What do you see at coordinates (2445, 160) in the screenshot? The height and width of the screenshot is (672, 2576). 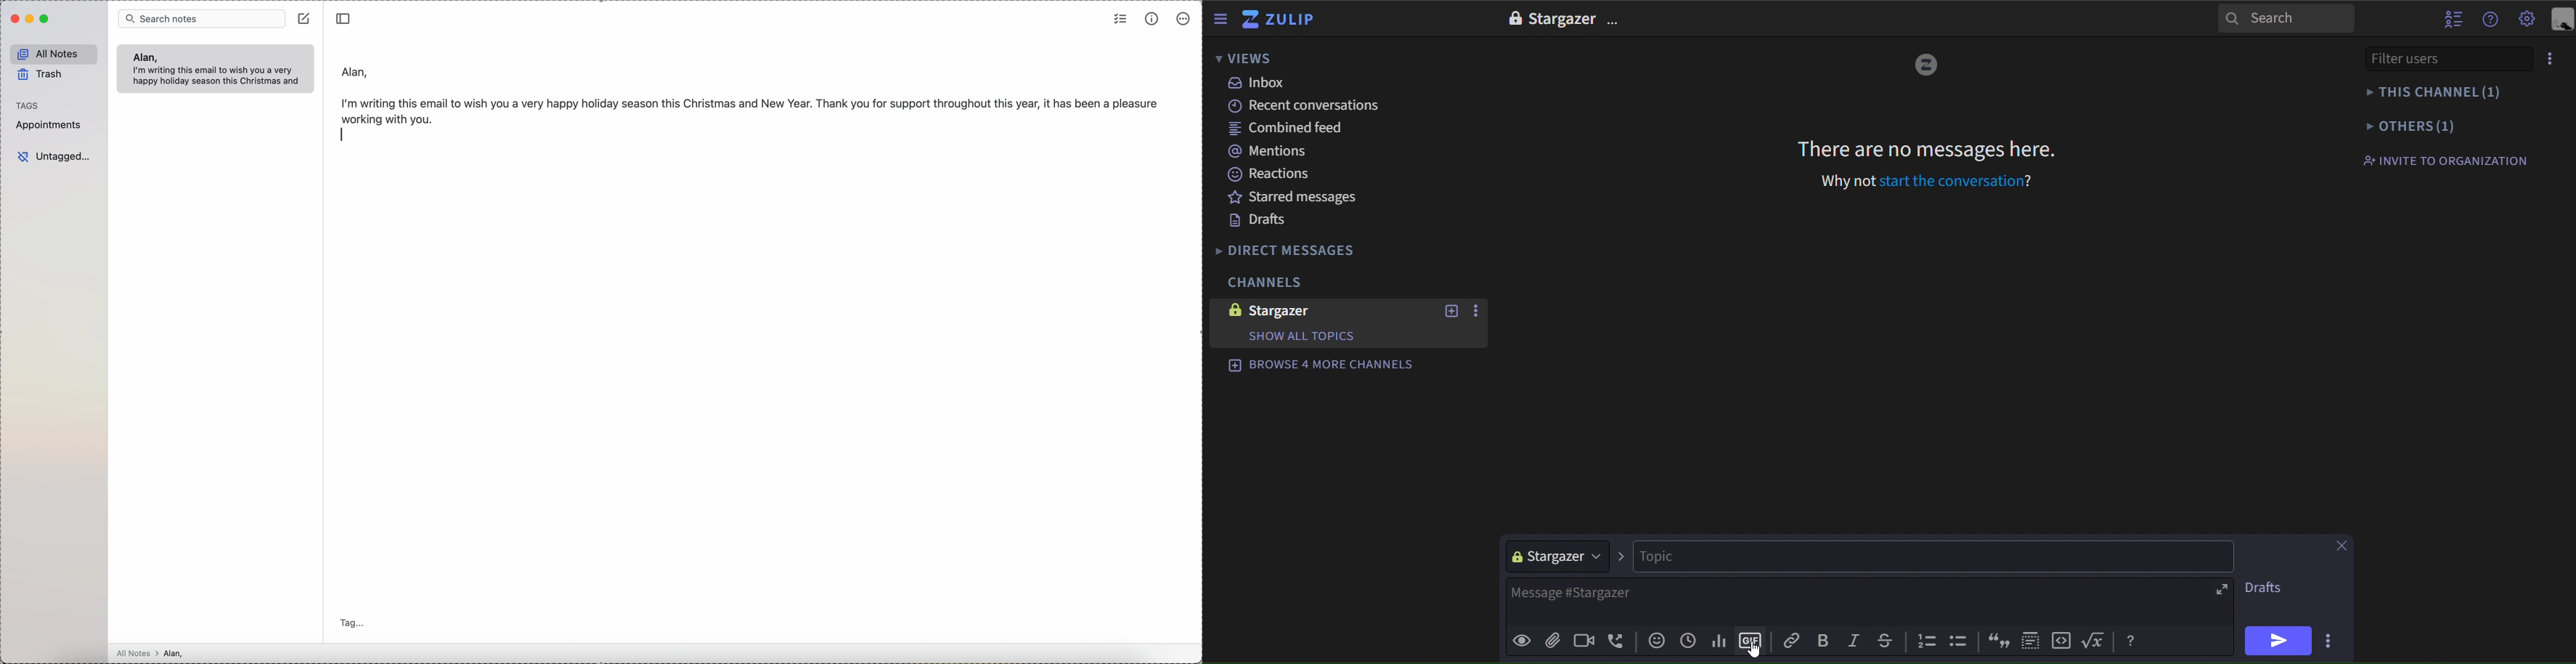 I see `Invite to Organization` at bounding box center [2445, 160].